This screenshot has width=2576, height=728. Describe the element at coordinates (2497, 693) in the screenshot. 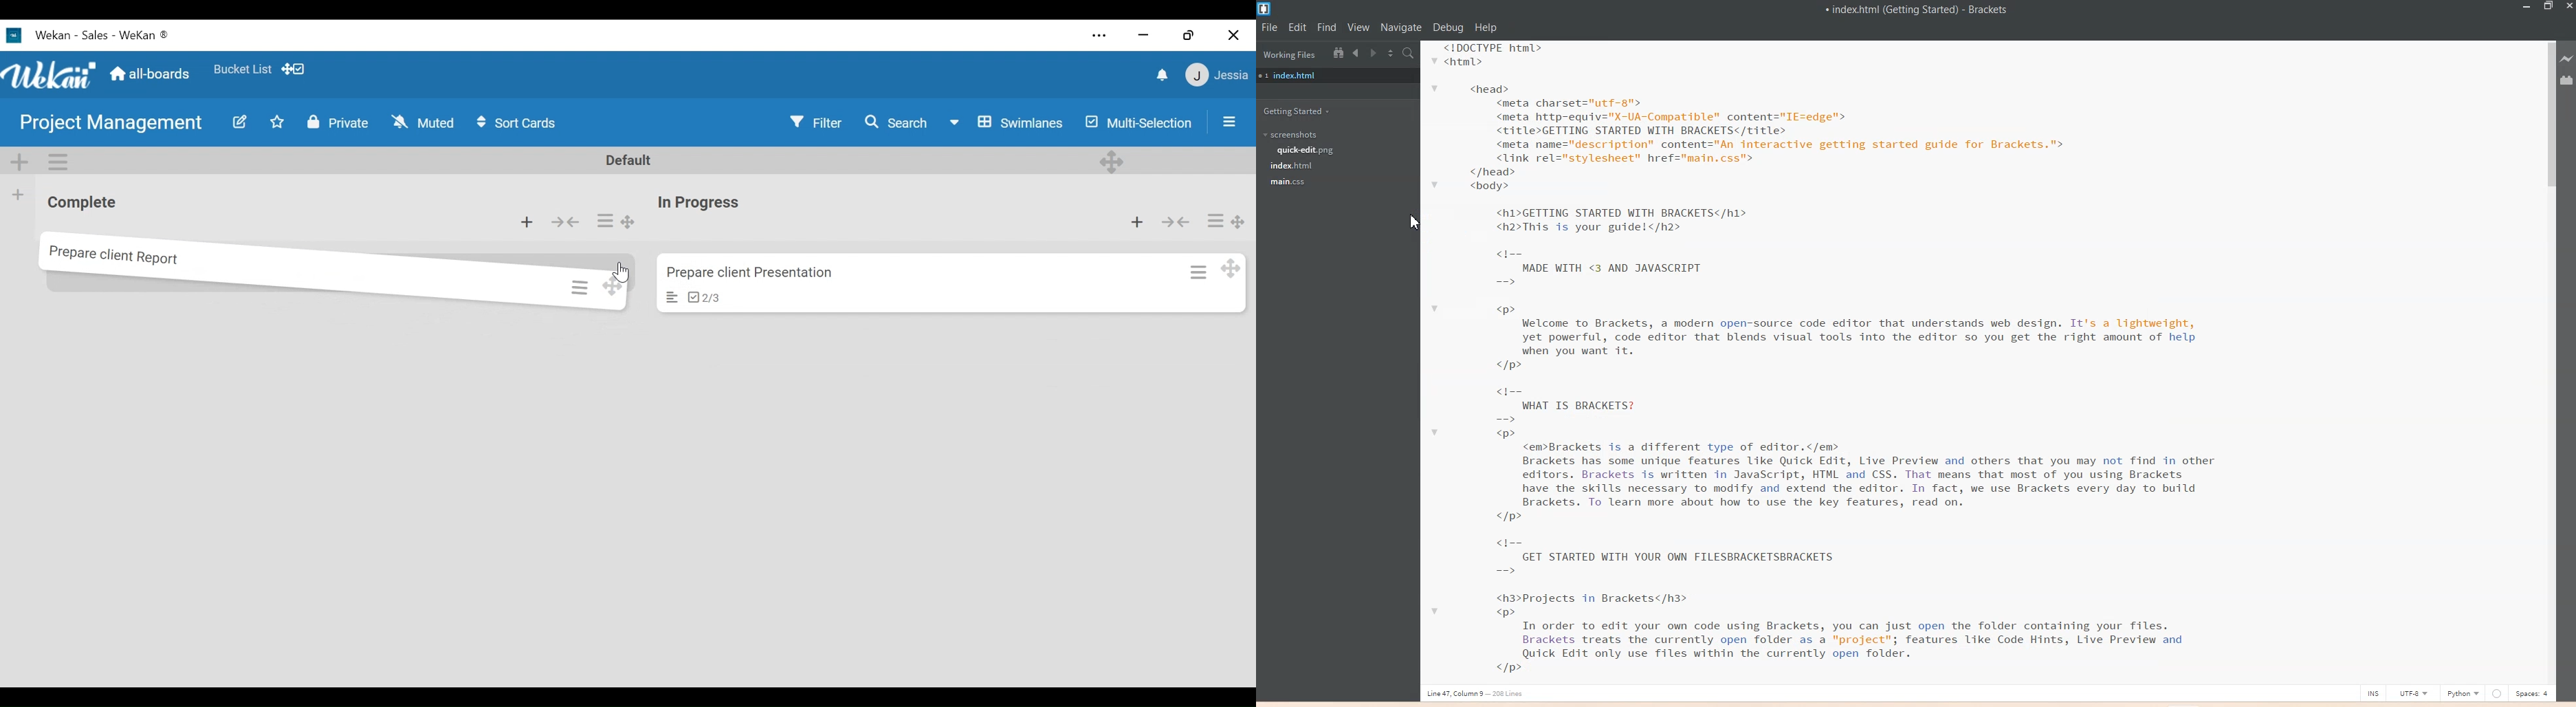

I see `` at that location.